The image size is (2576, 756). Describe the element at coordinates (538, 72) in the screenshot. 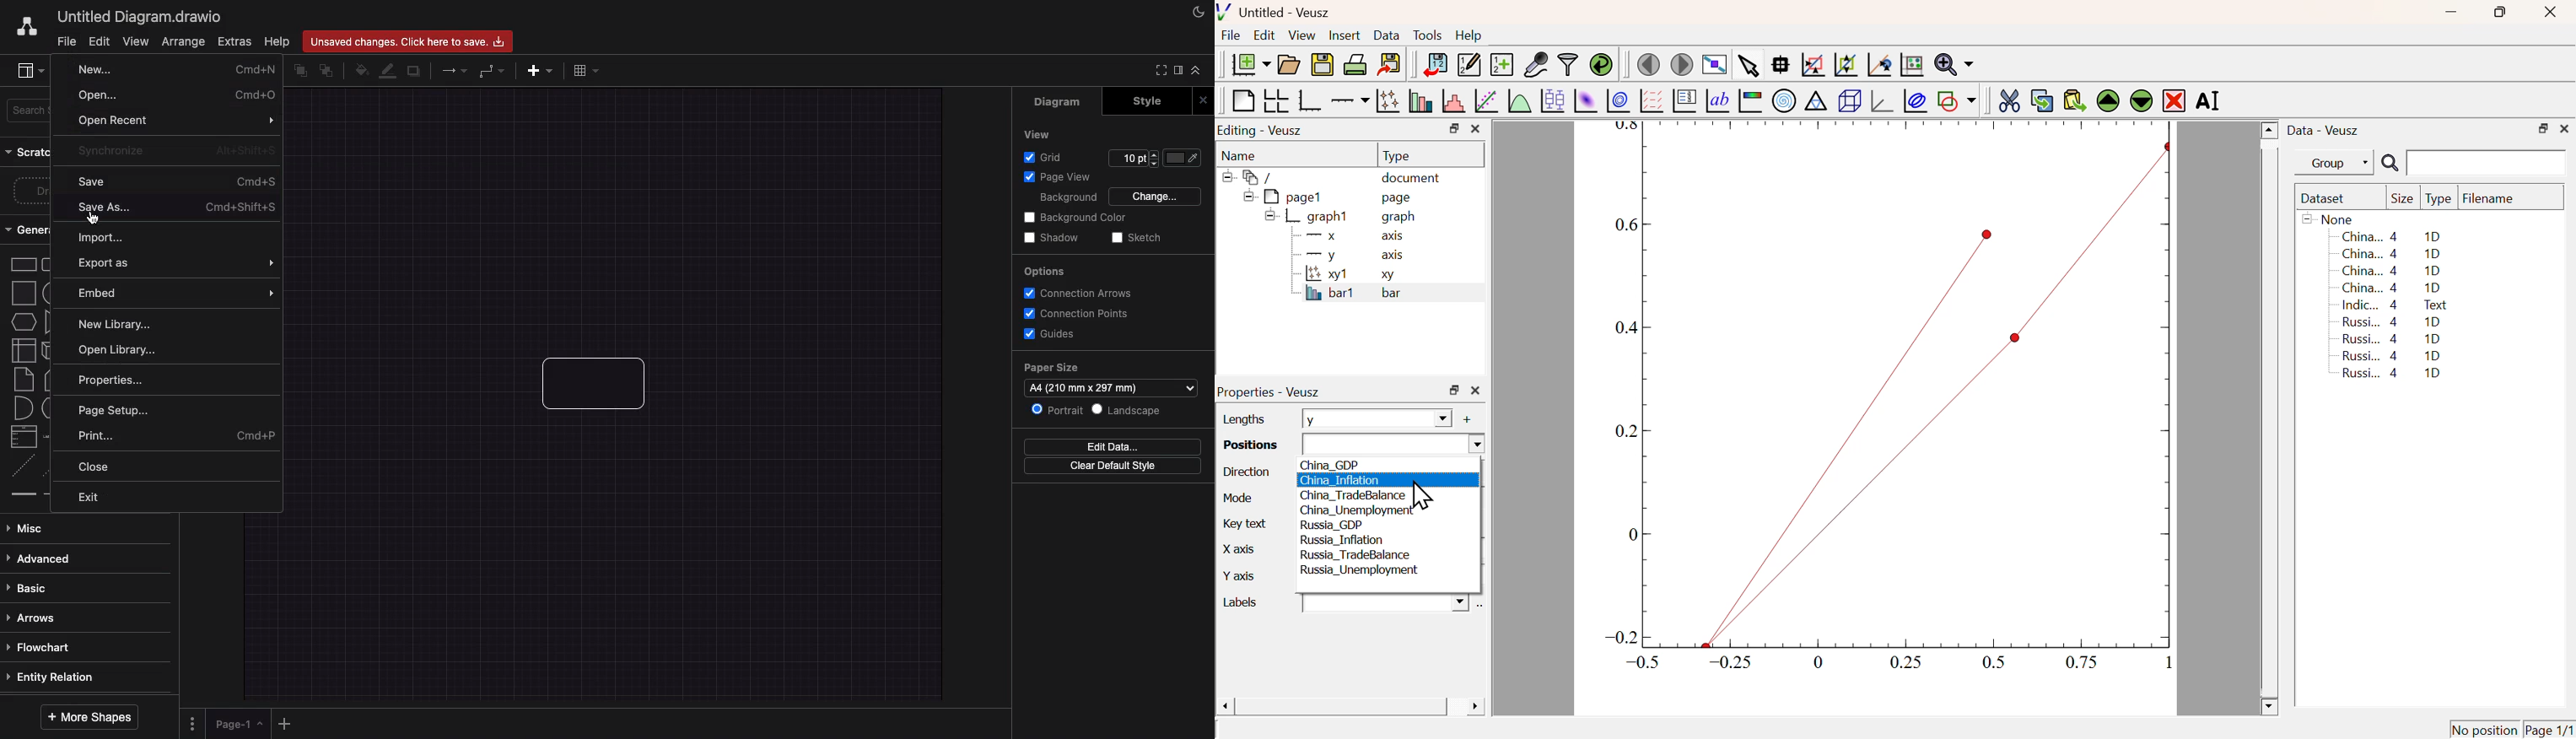

I see `Insert` at that location.